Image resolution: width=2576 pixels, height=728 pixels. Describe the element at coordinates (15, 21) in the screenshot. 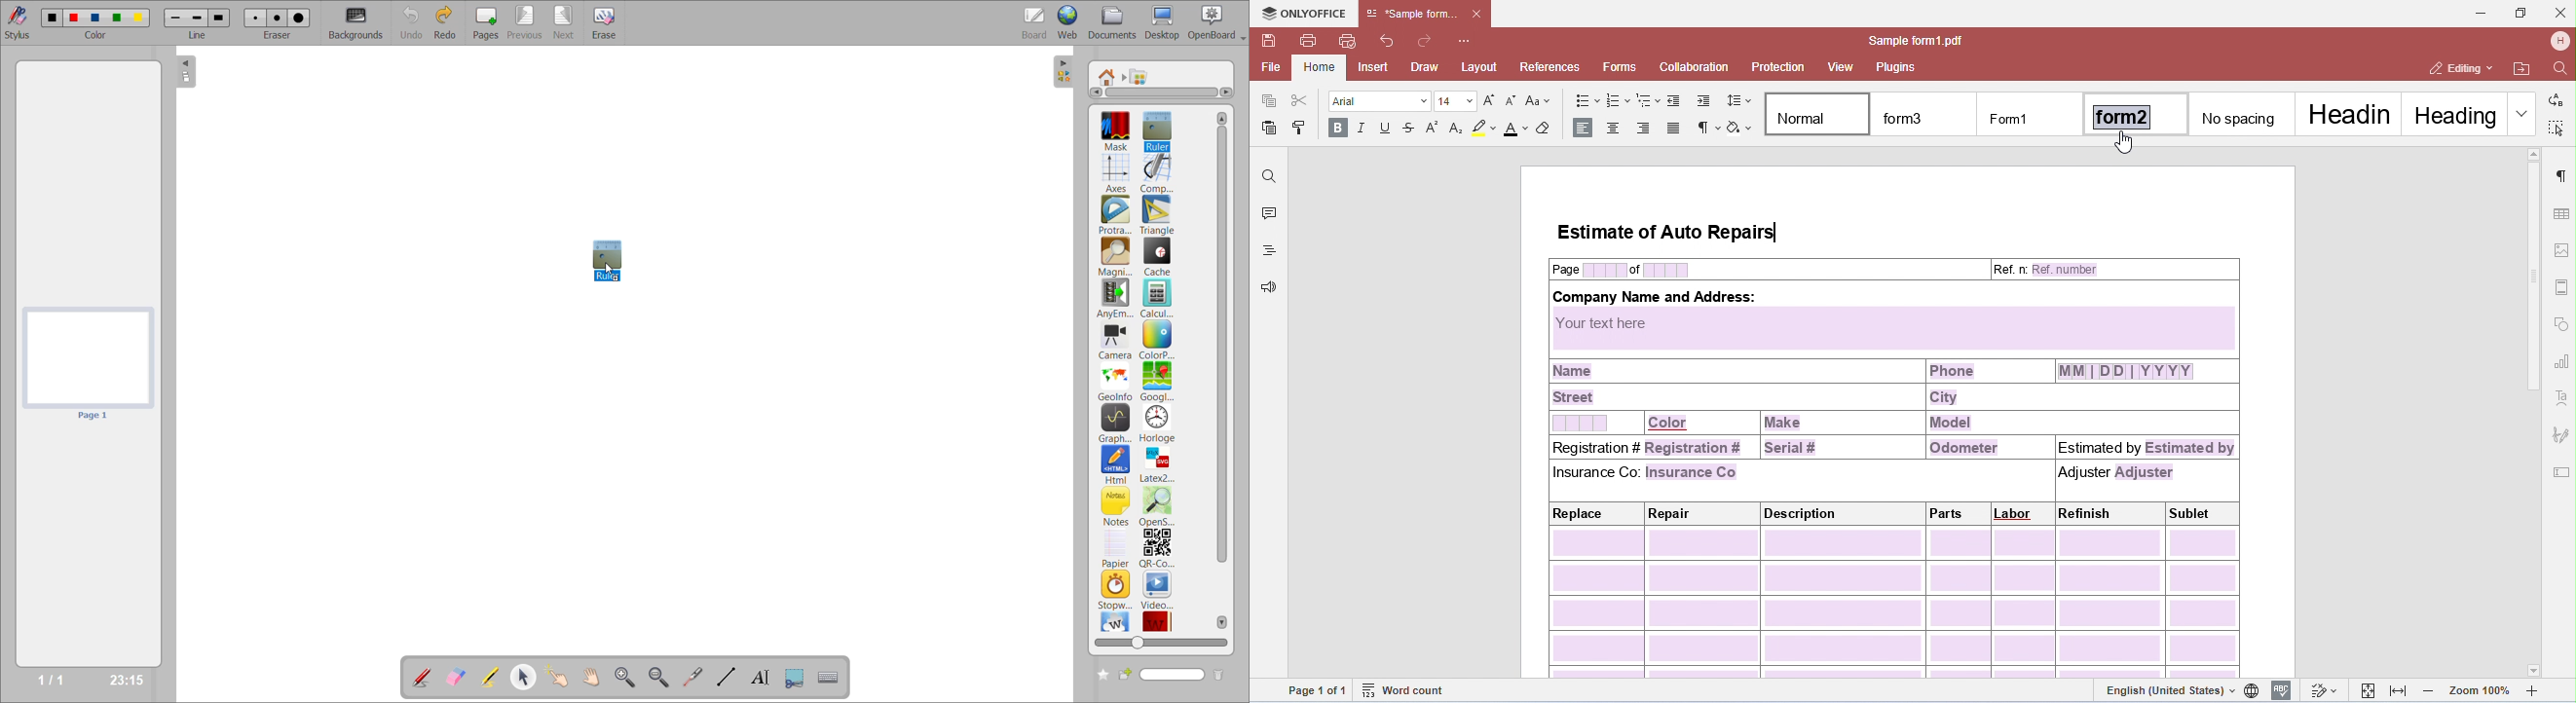

I see `stylus` at that location.